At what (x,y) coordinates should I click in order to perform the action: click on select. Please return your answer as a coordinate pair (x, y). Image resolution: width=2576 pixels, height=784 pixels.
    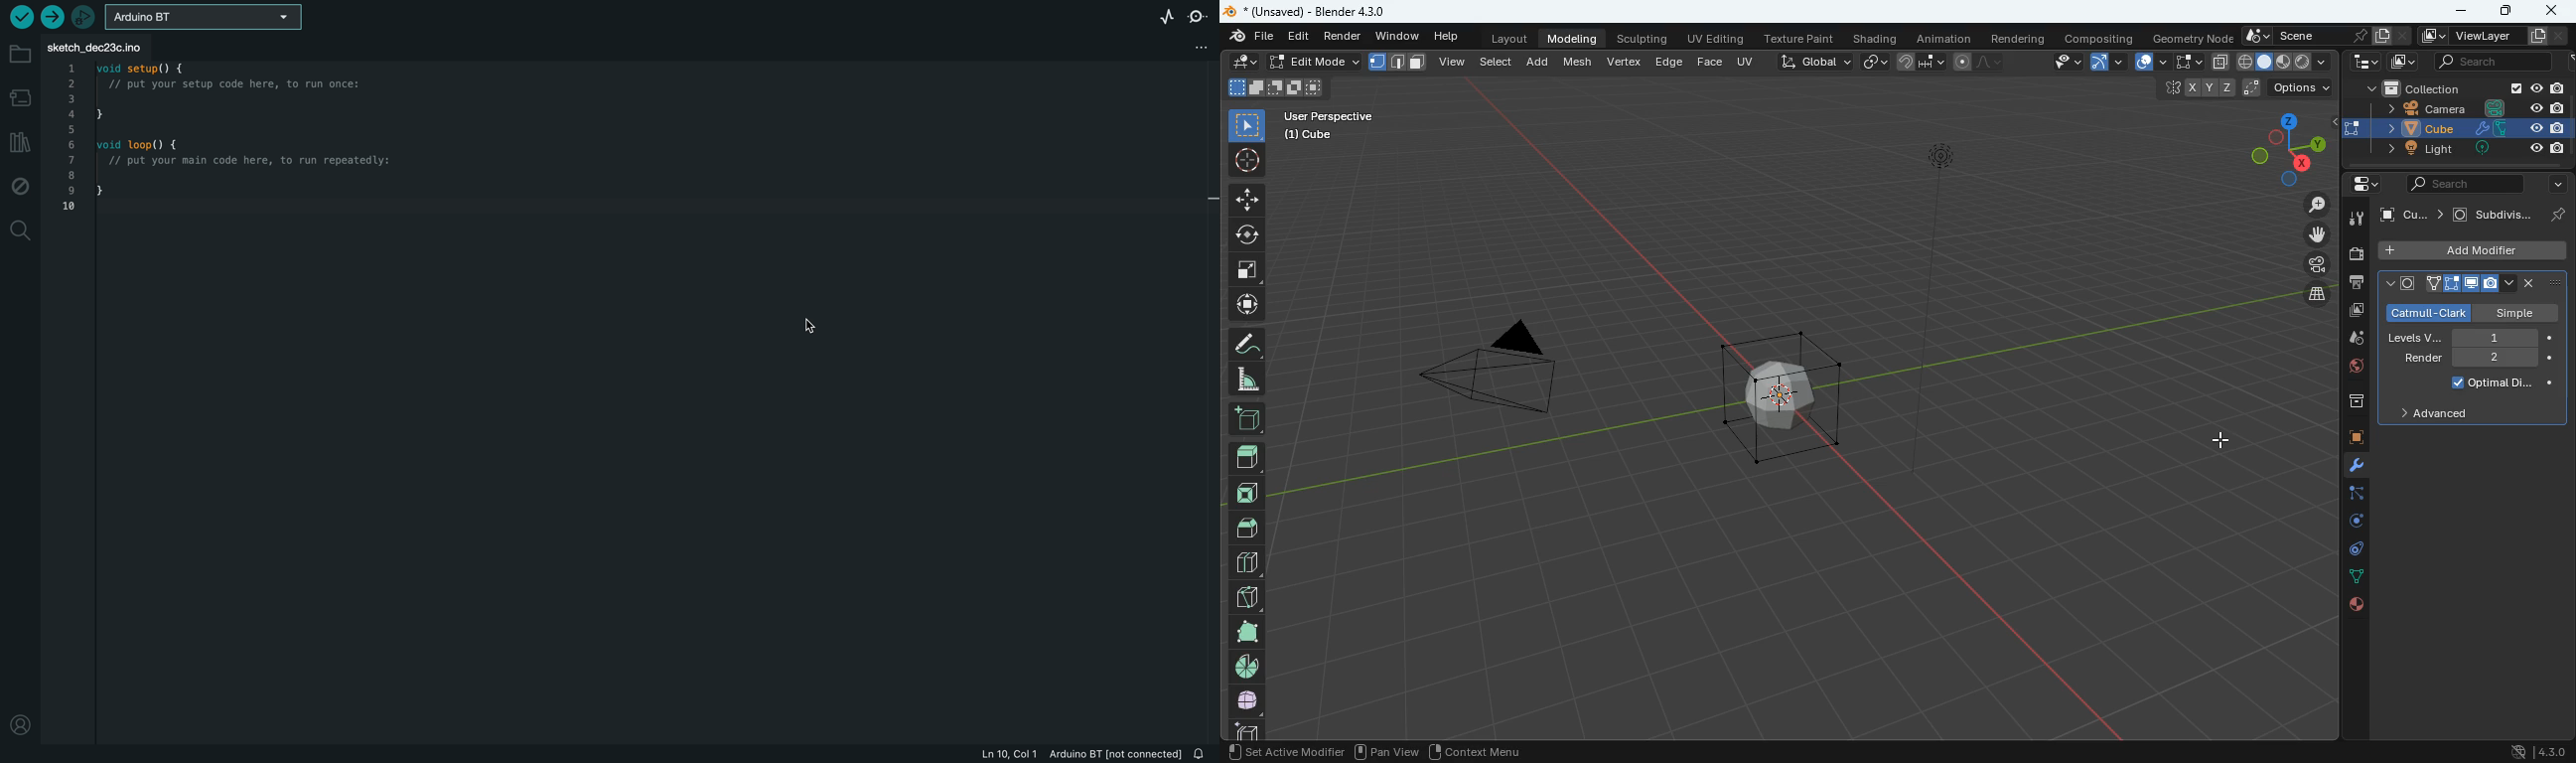
    Looking at the image, I should click on (1498, 65).